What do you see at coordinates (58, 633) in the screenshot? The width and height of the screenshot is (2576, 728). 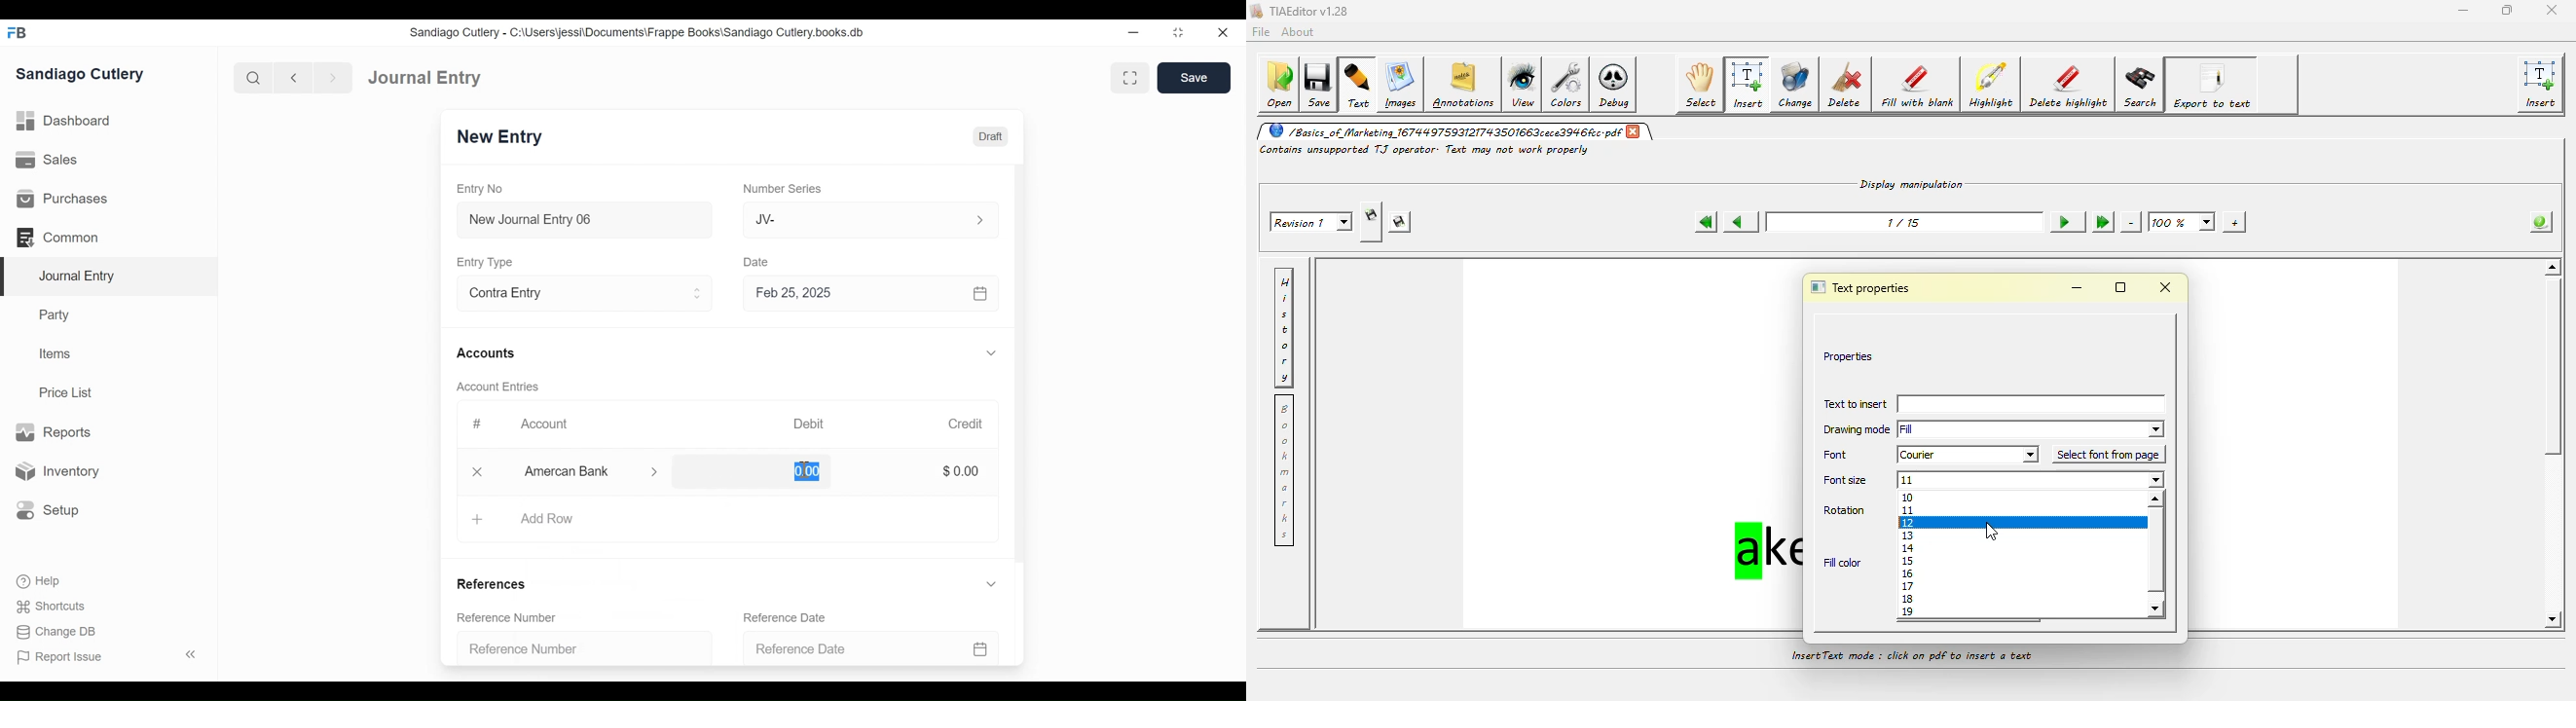 I see `Change DB` at bounding box center [58, 633].